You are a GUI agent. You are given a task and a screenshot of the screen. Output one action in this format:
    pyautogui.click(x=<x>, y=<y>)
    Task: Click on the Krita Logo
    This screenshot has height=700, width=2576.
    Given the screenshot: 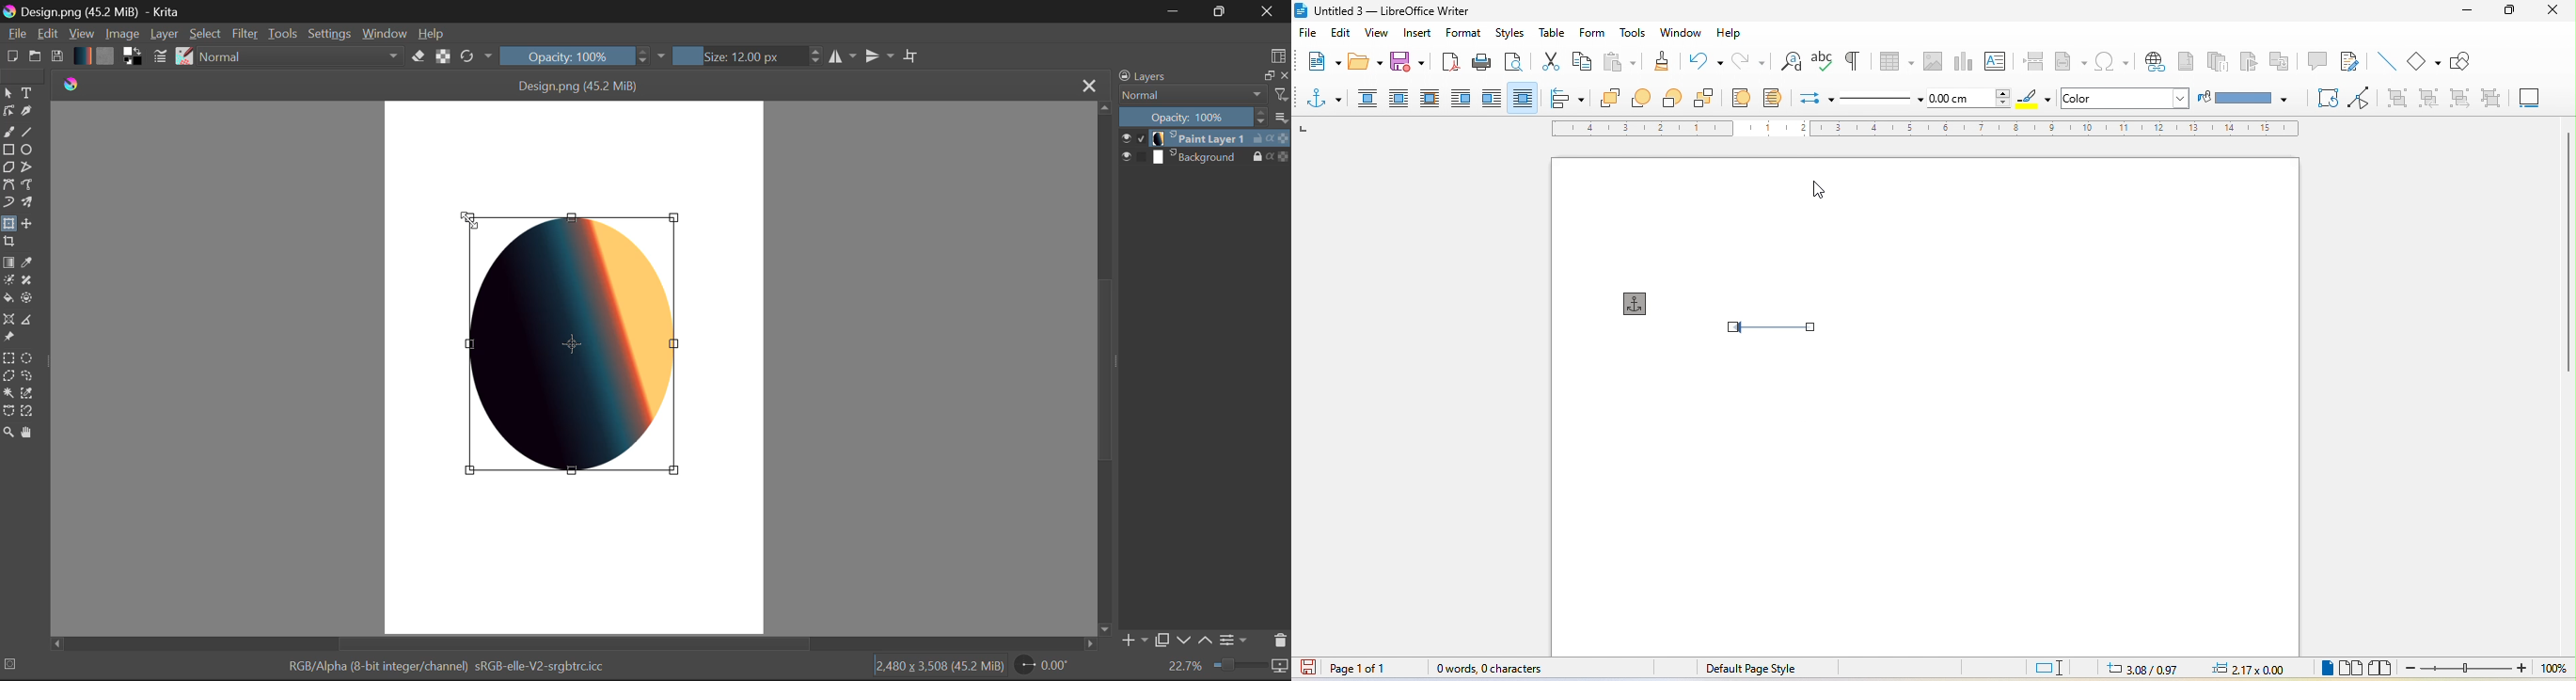 What is the action you would take?
    pyautogui.click(x=69, y=83)
    